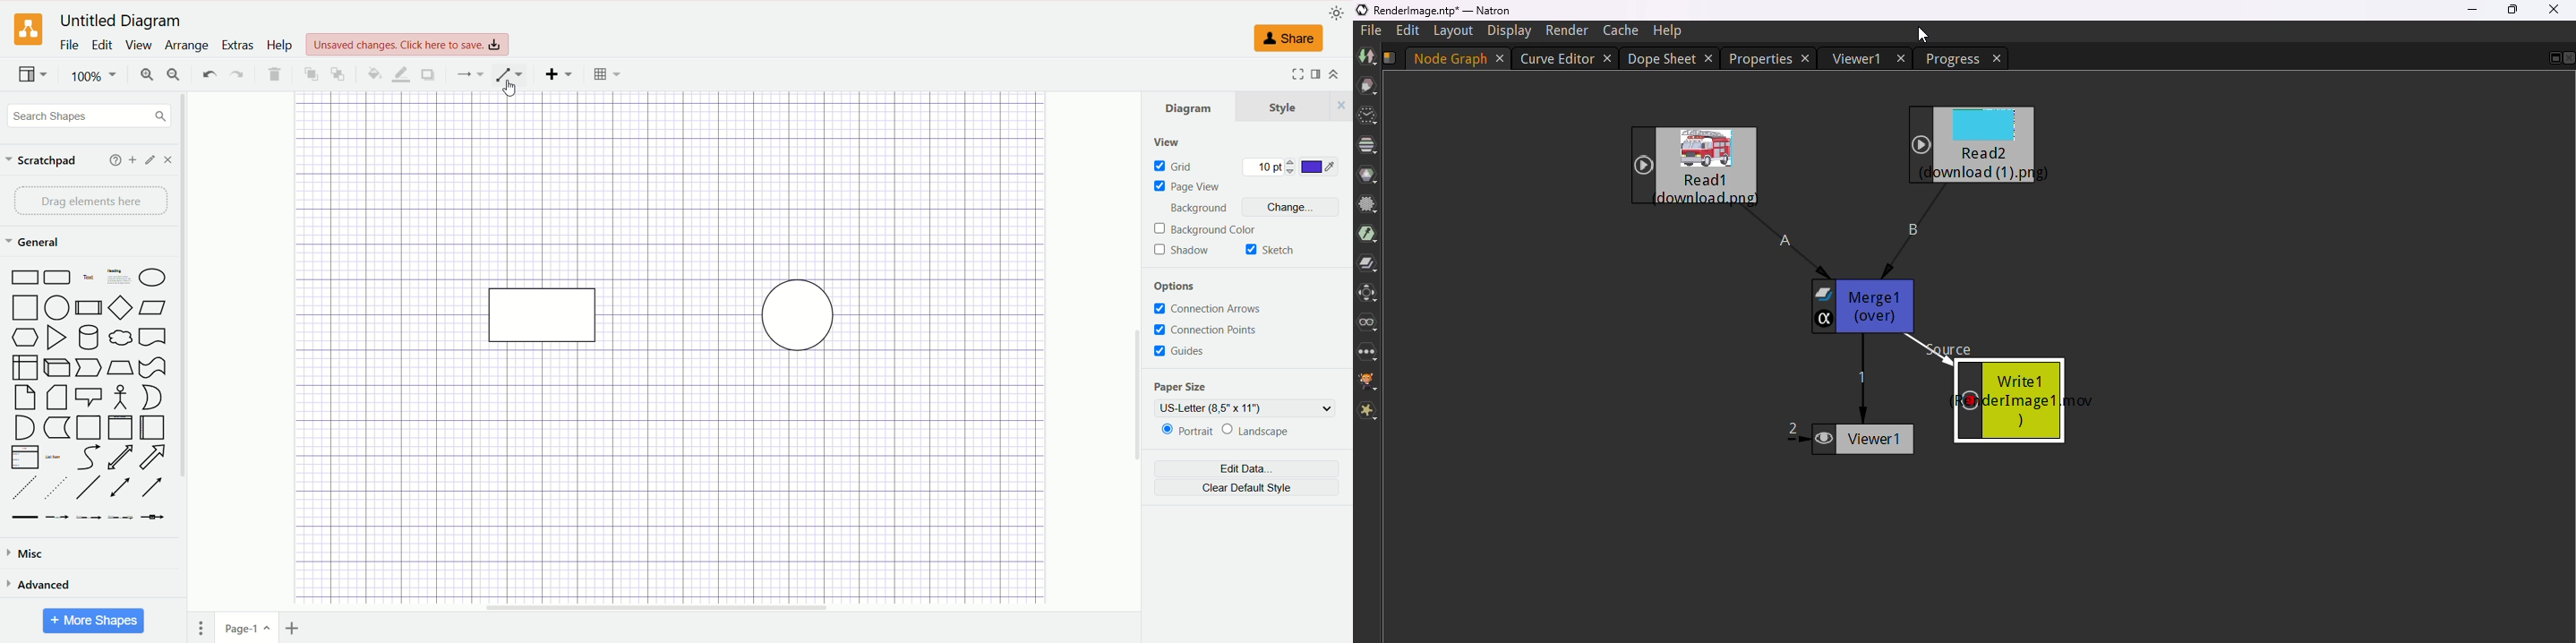  I want to click on portrait, so click(1184, 431).